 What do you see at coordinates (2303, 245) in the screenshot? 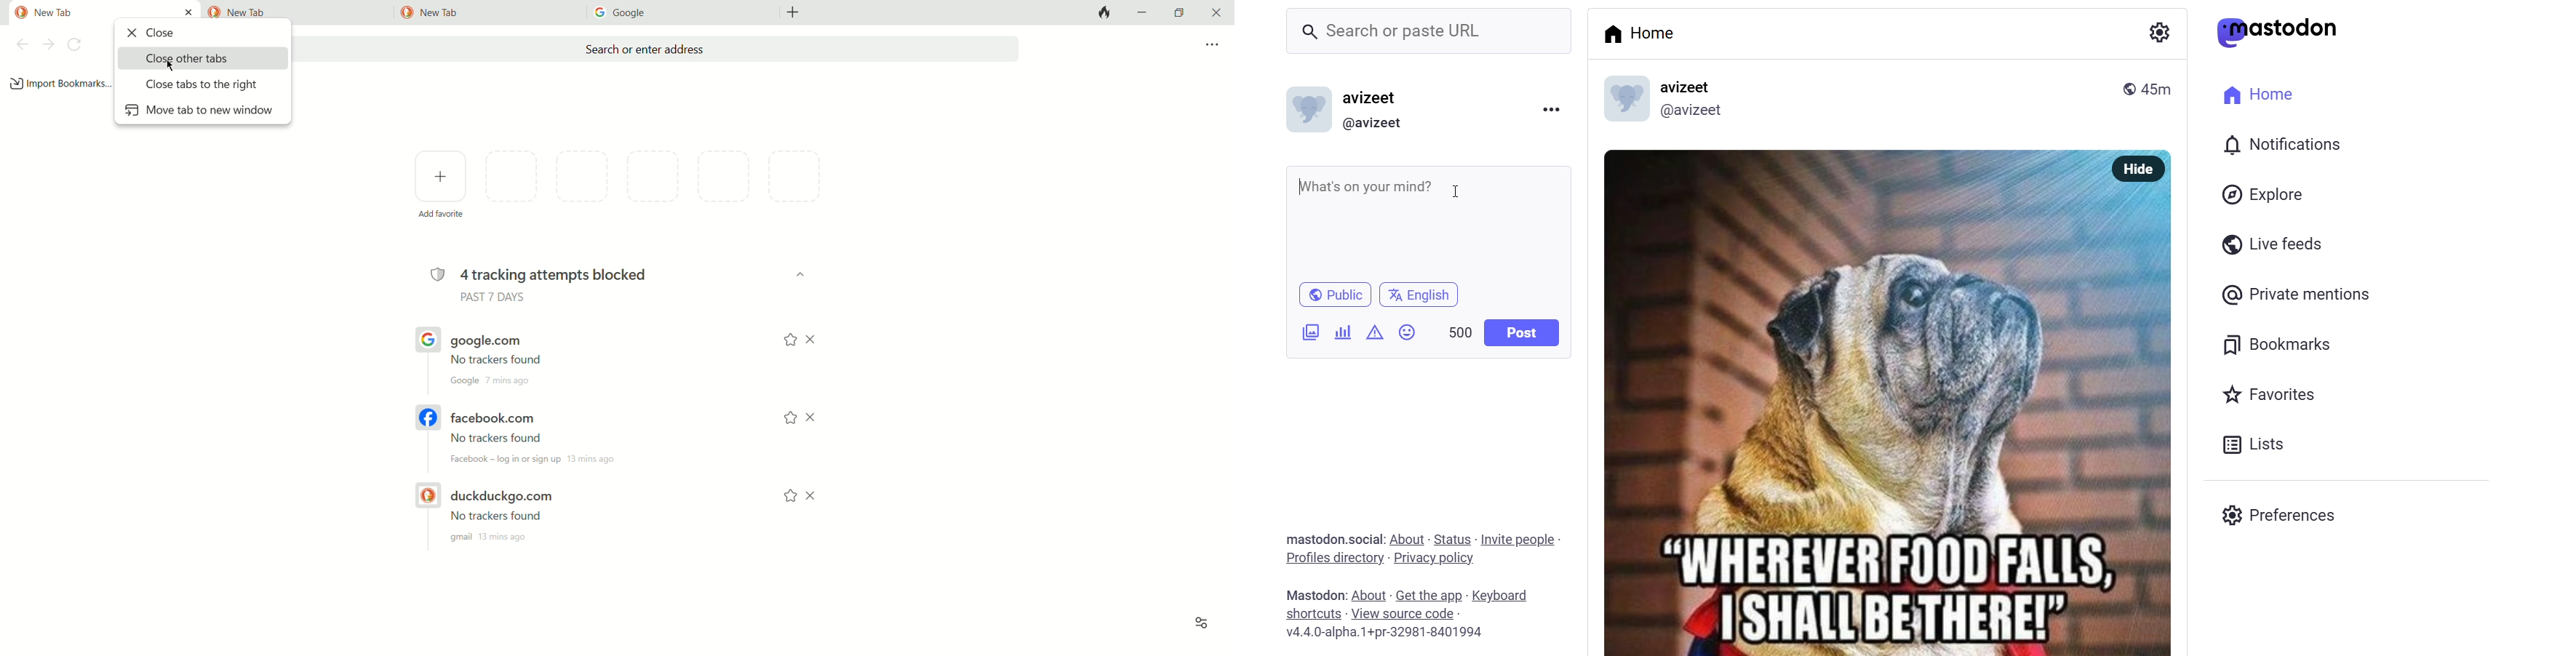
I see `Live feeds` at bounding box center [2303, 245].